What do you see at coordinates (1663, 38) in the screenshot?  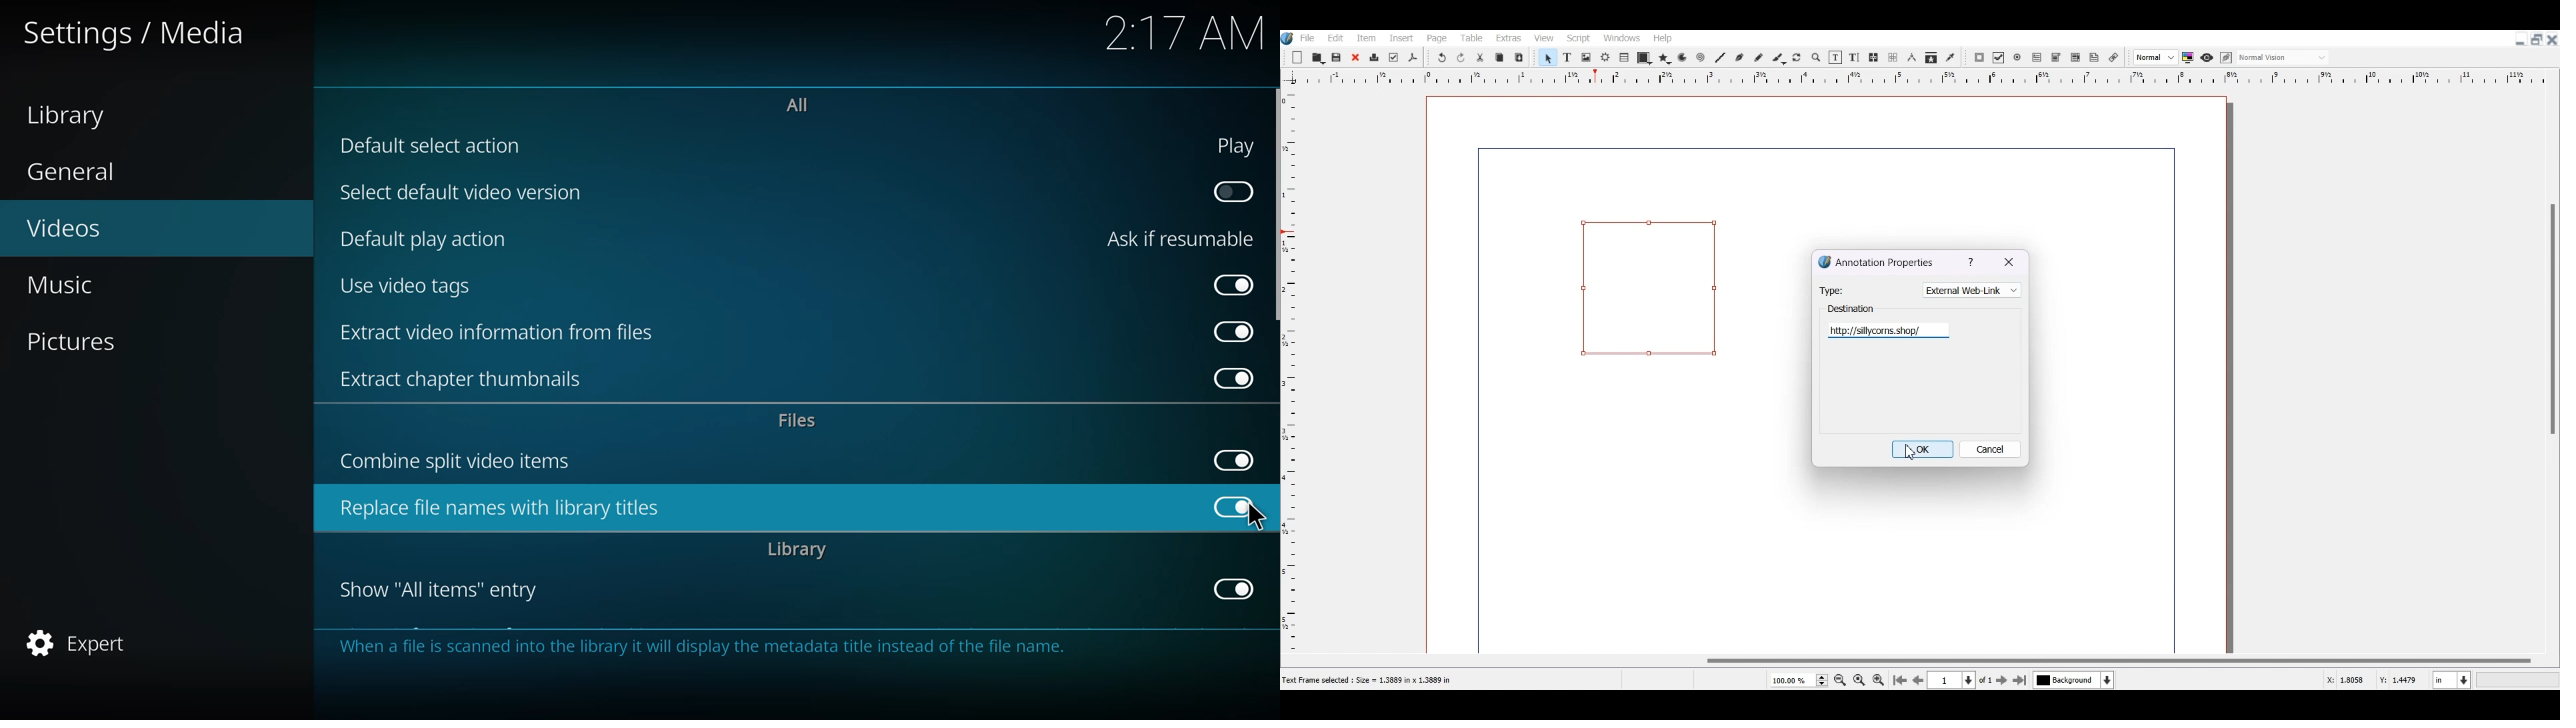 I see `Help` at bounding box center [1663, 38].